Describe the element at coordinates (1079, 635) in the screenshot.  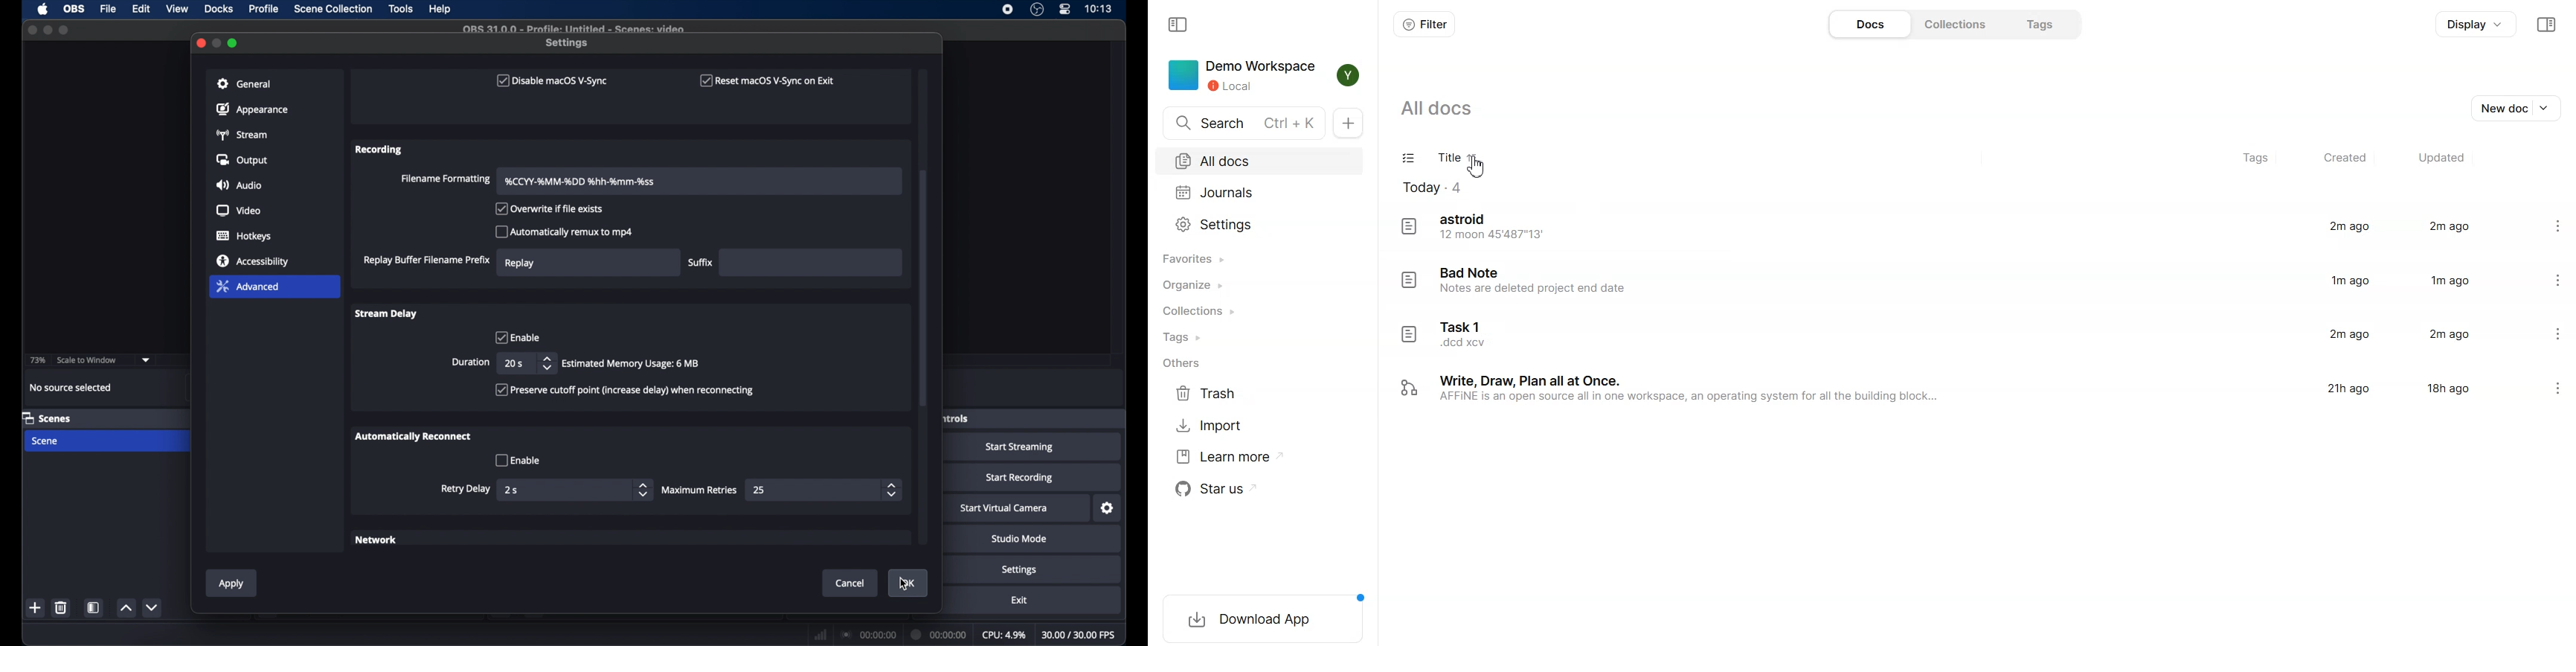
I see `fps` at that location.